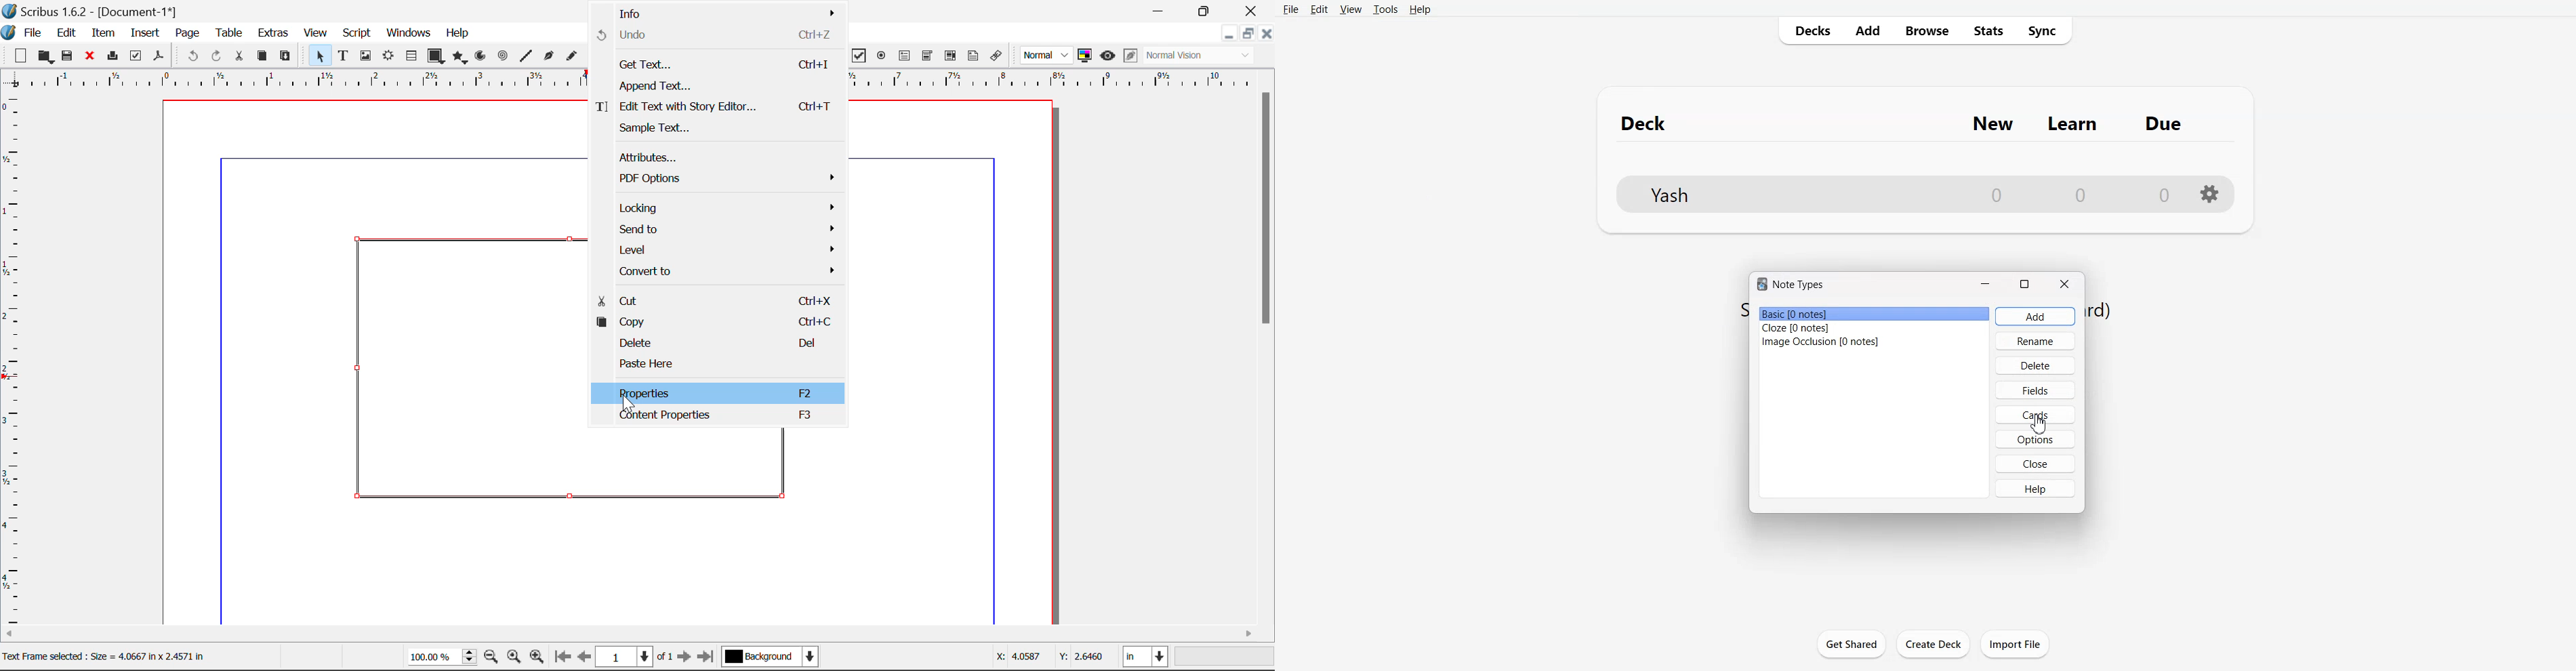 Image resolution: width=2576 pixels, height=672 pixels. Describe the element at coordinates (343, 55) in the screenshot. I see `Text Frame Selected` at that location.